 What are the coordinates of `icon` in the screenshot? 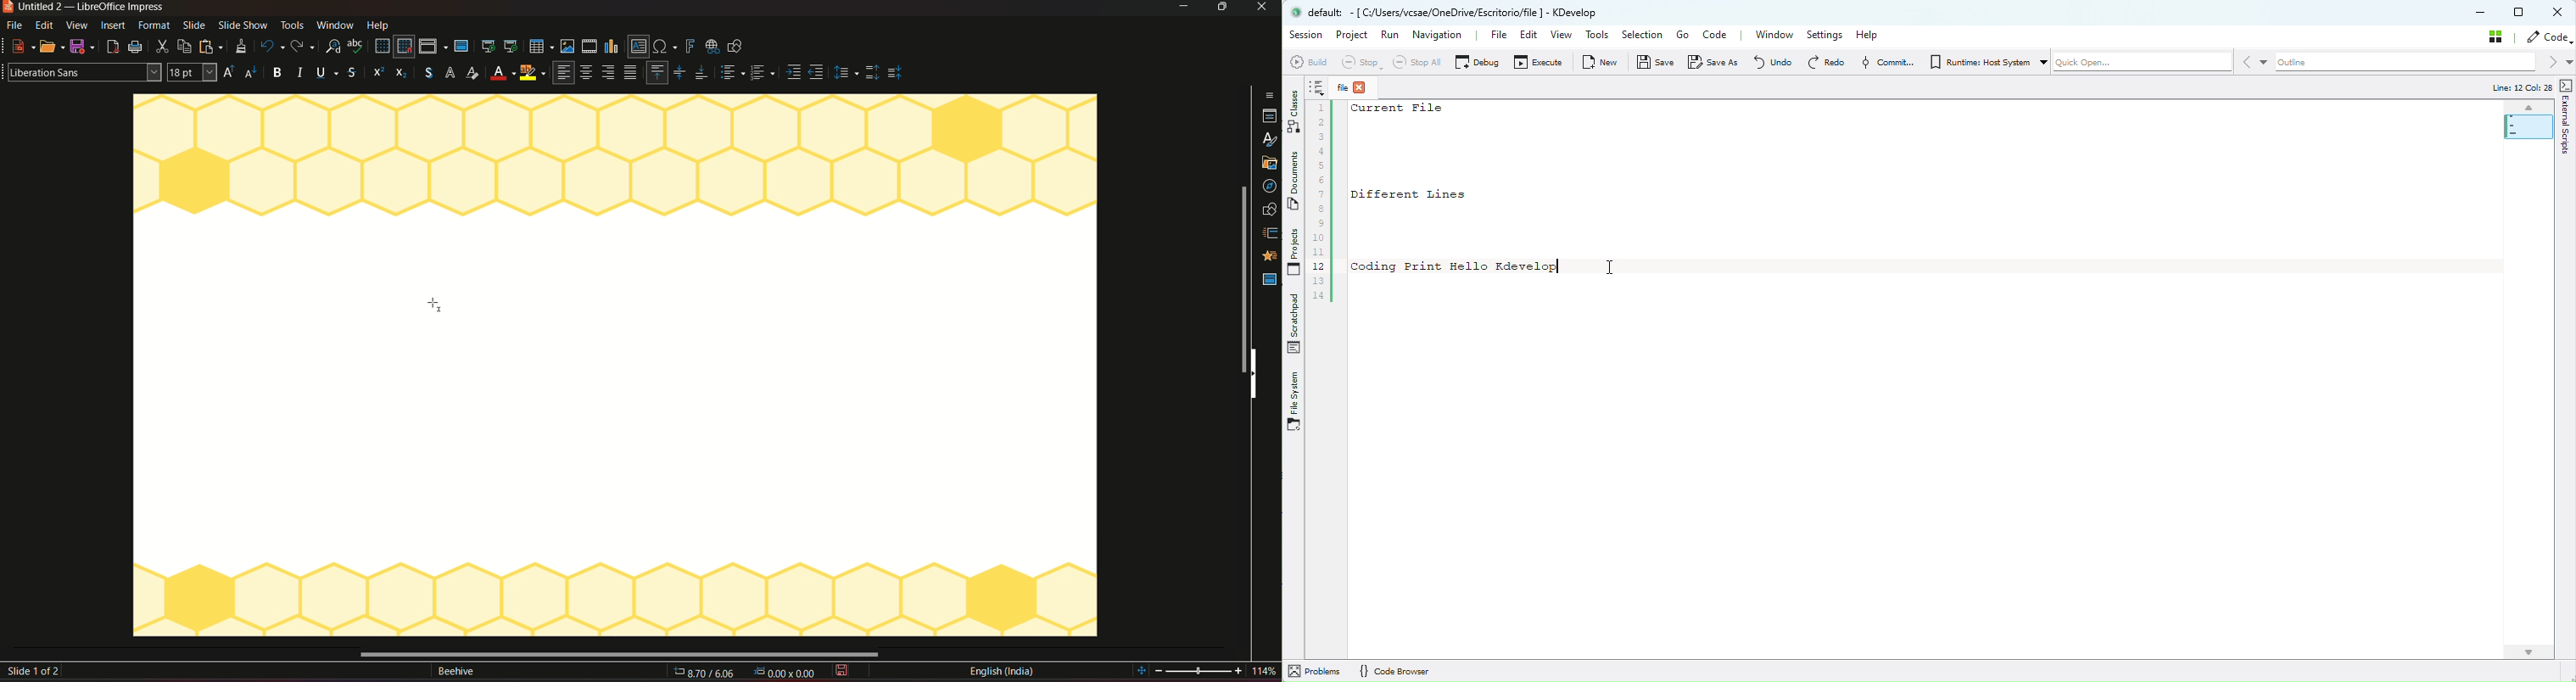 It's located at (376, 74).